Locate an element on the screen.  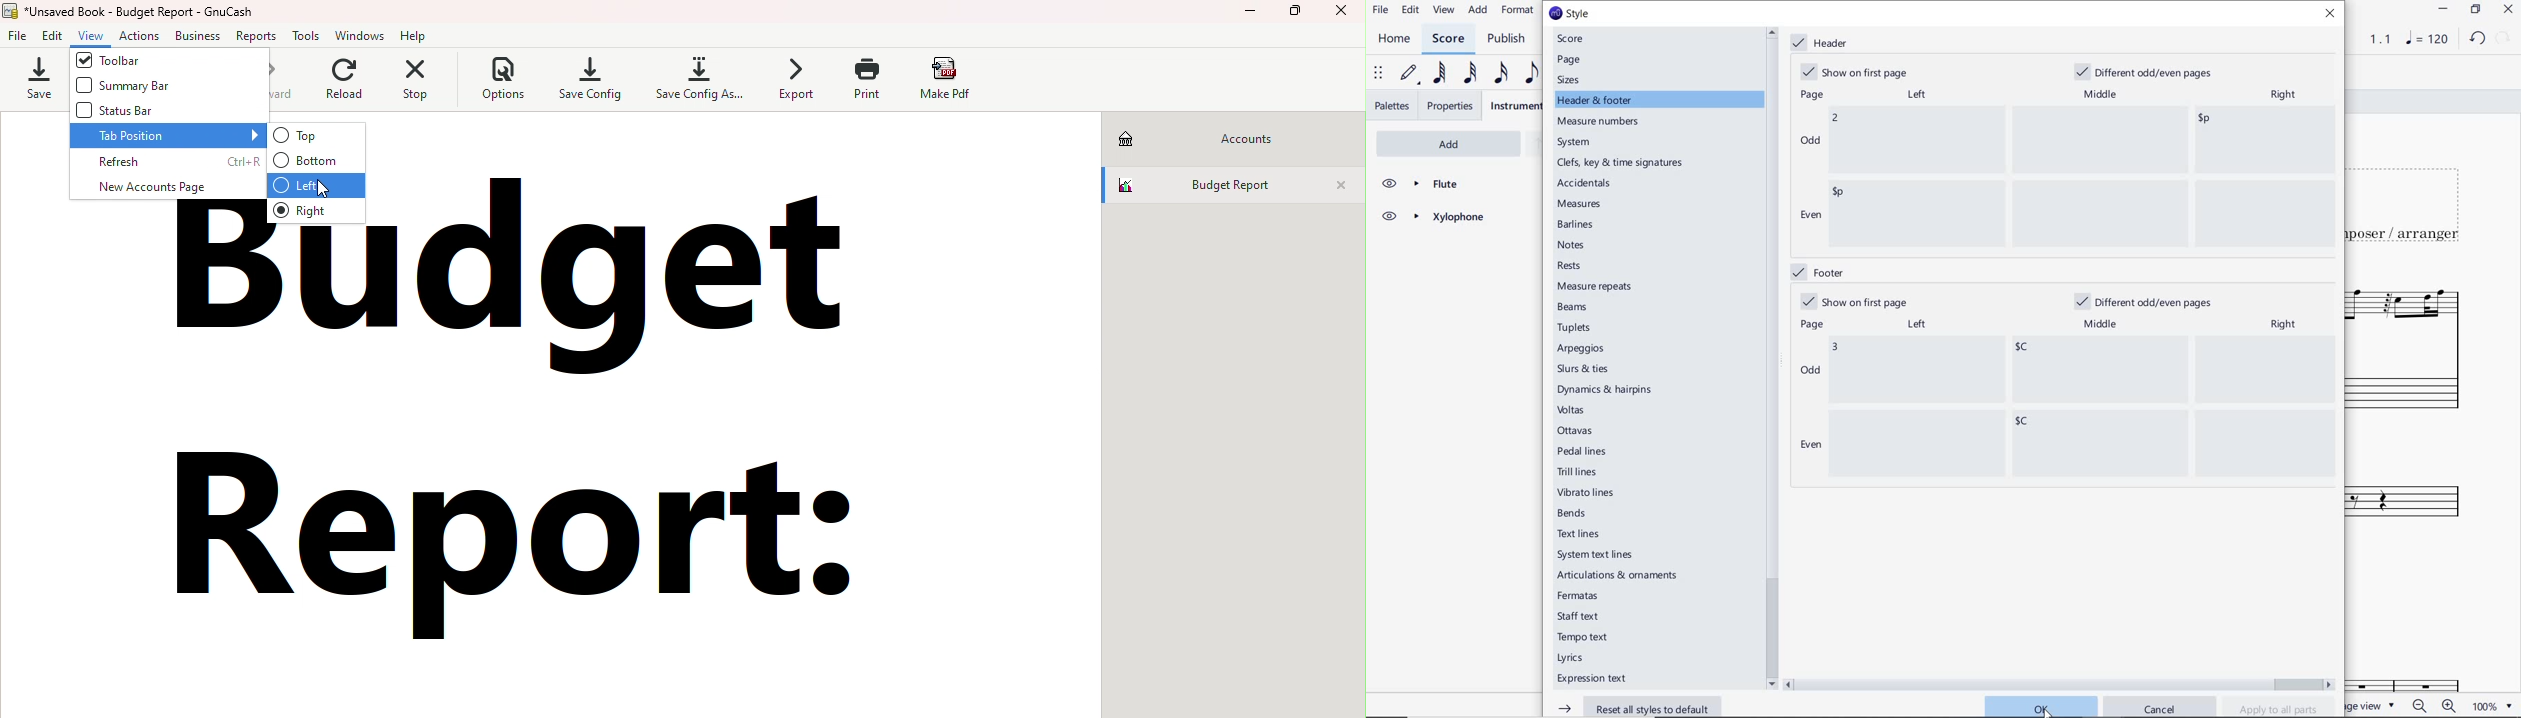
odd is located at coordinates (1810, 140).